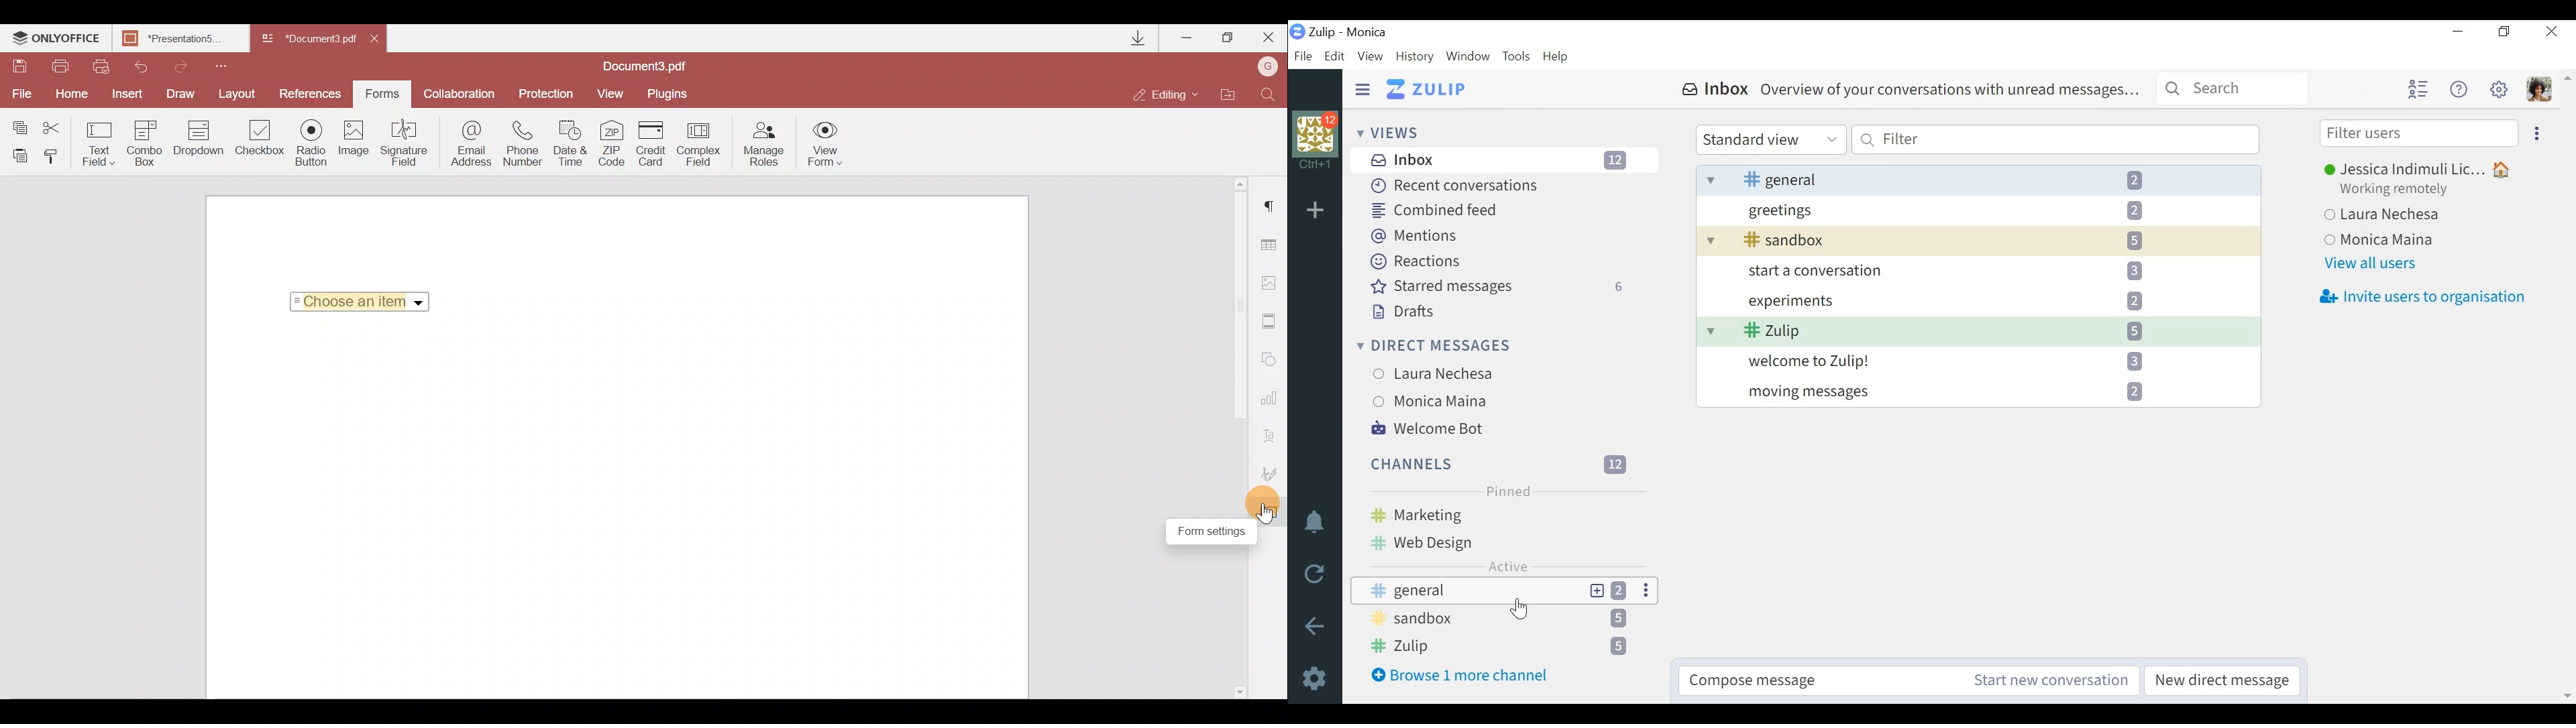  I want to click on Window, so click(1468, 58).